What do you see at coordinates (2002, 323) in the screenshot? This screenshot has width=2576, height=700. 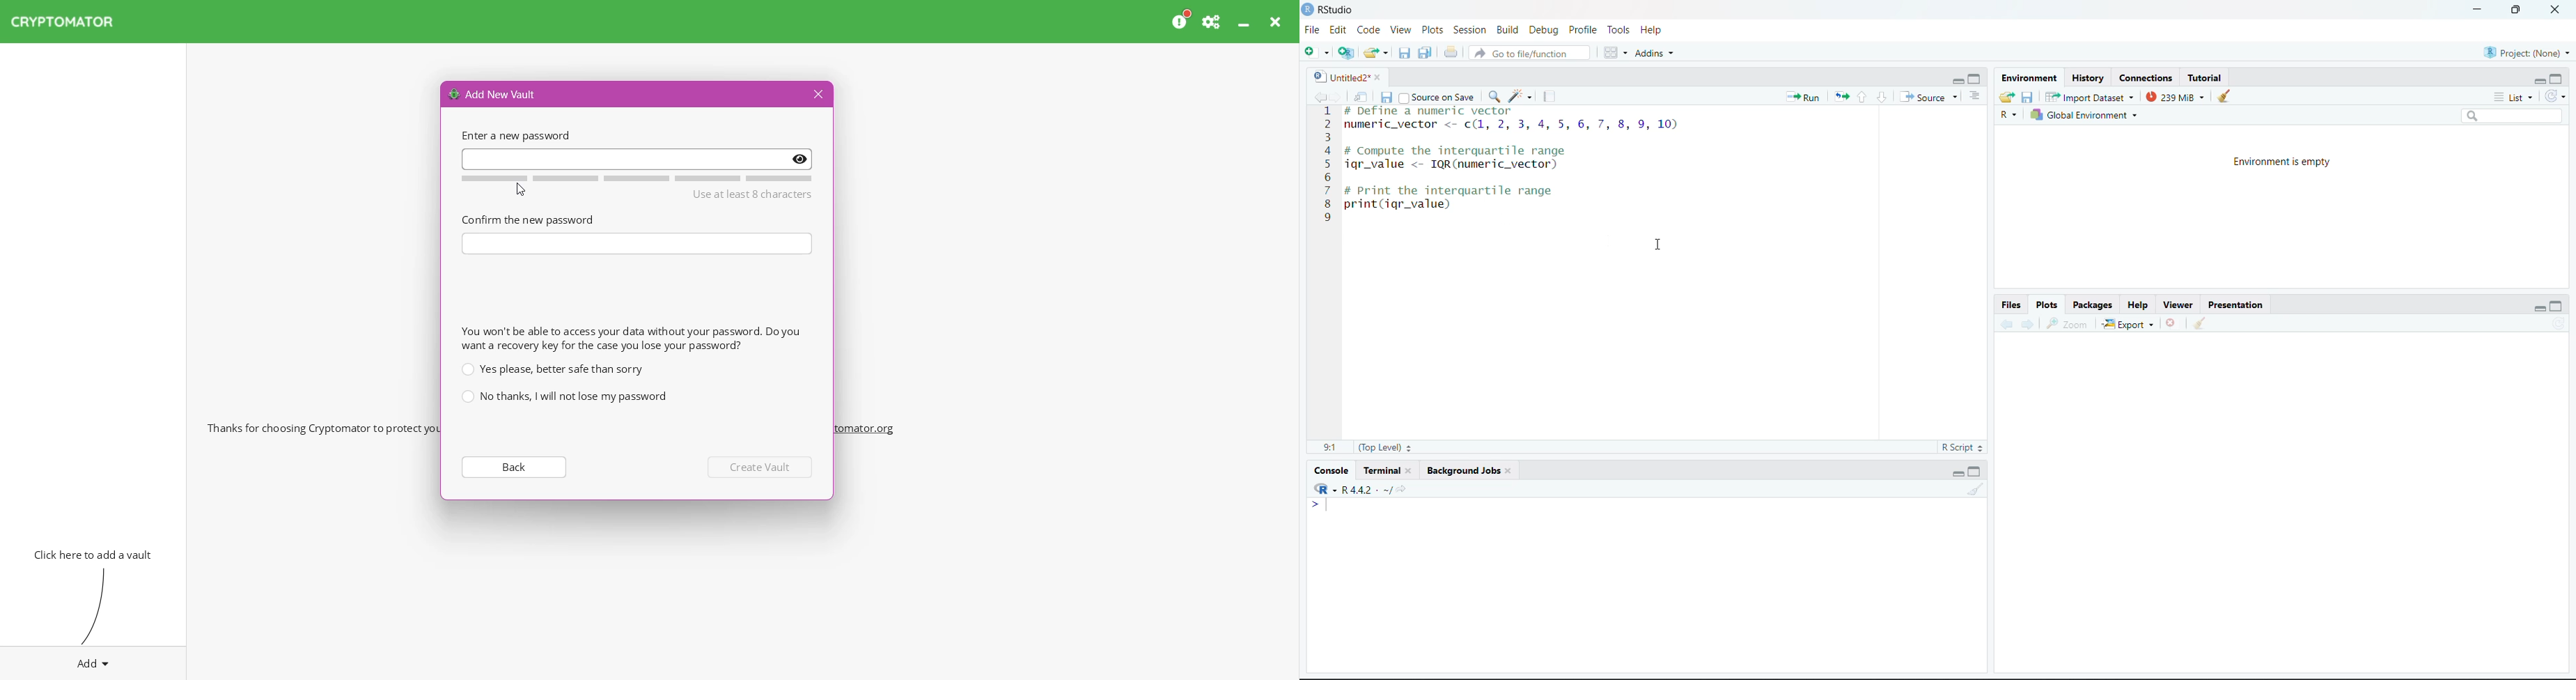 I see `Go back to the previous source location (Ctrl + F9)` at bounding box center [2002, 323].